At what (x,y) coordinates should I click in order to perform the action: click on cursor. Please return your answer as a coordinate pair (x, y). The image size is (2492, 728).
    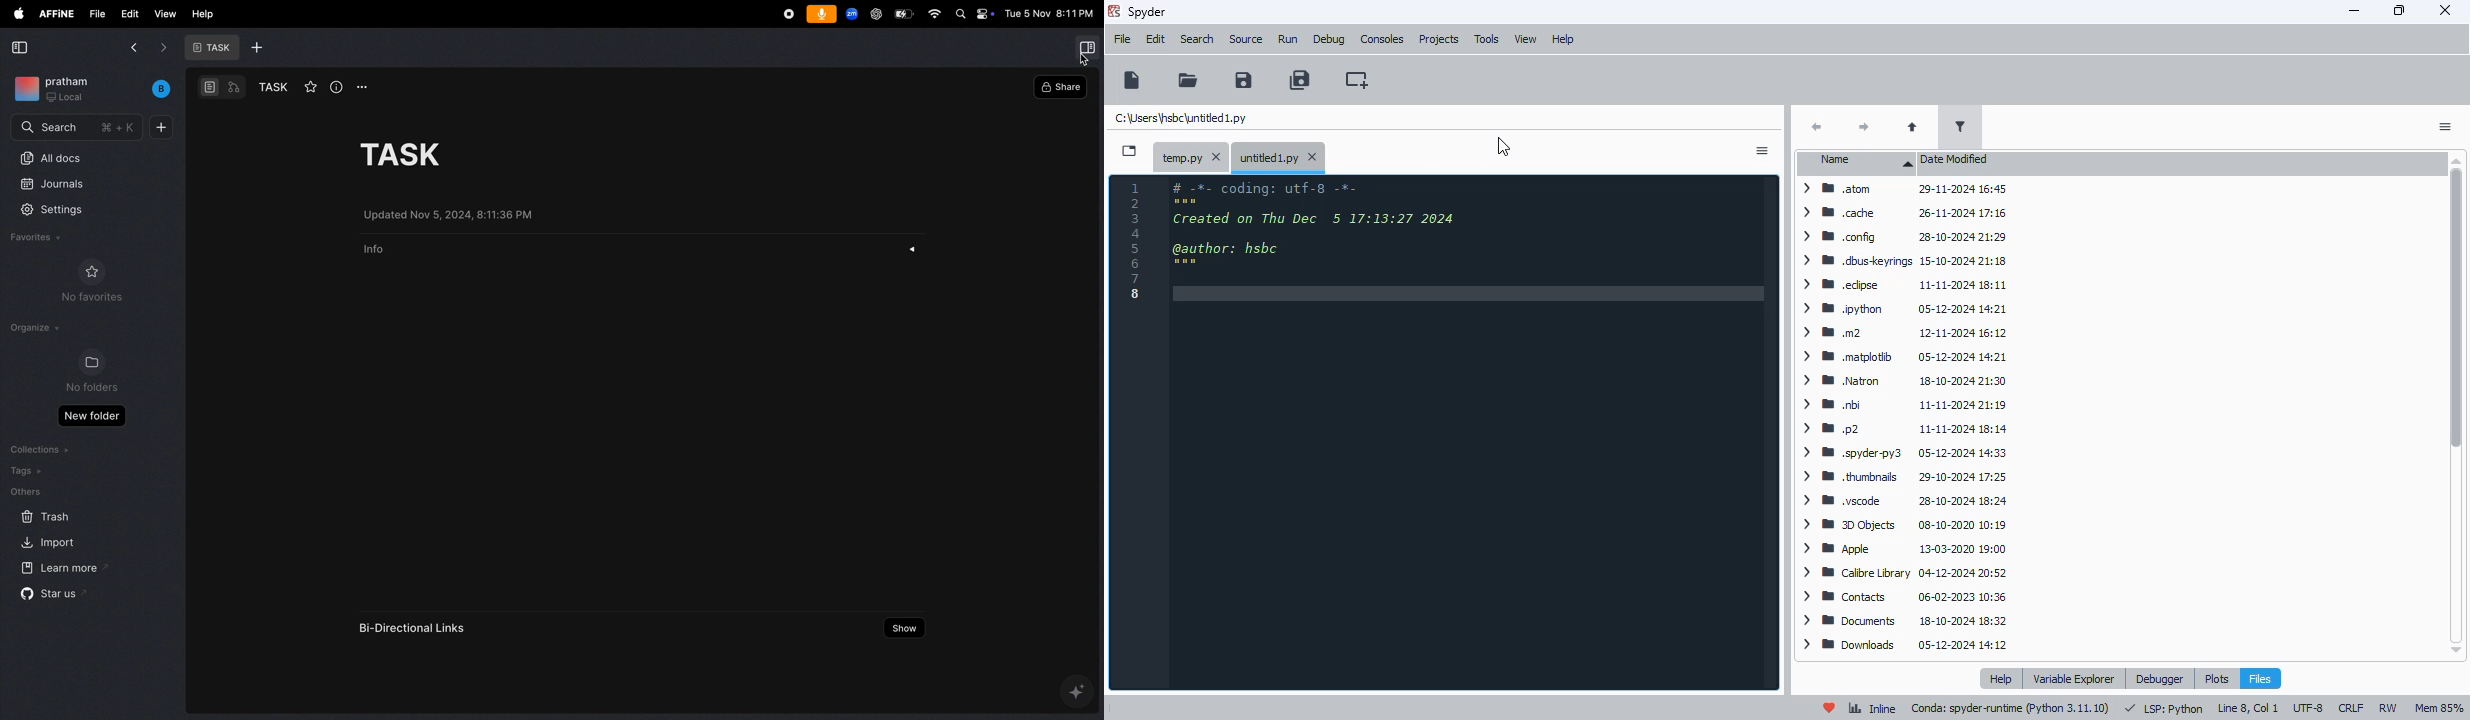
    Looking at the image, I should click on (1086, 59).